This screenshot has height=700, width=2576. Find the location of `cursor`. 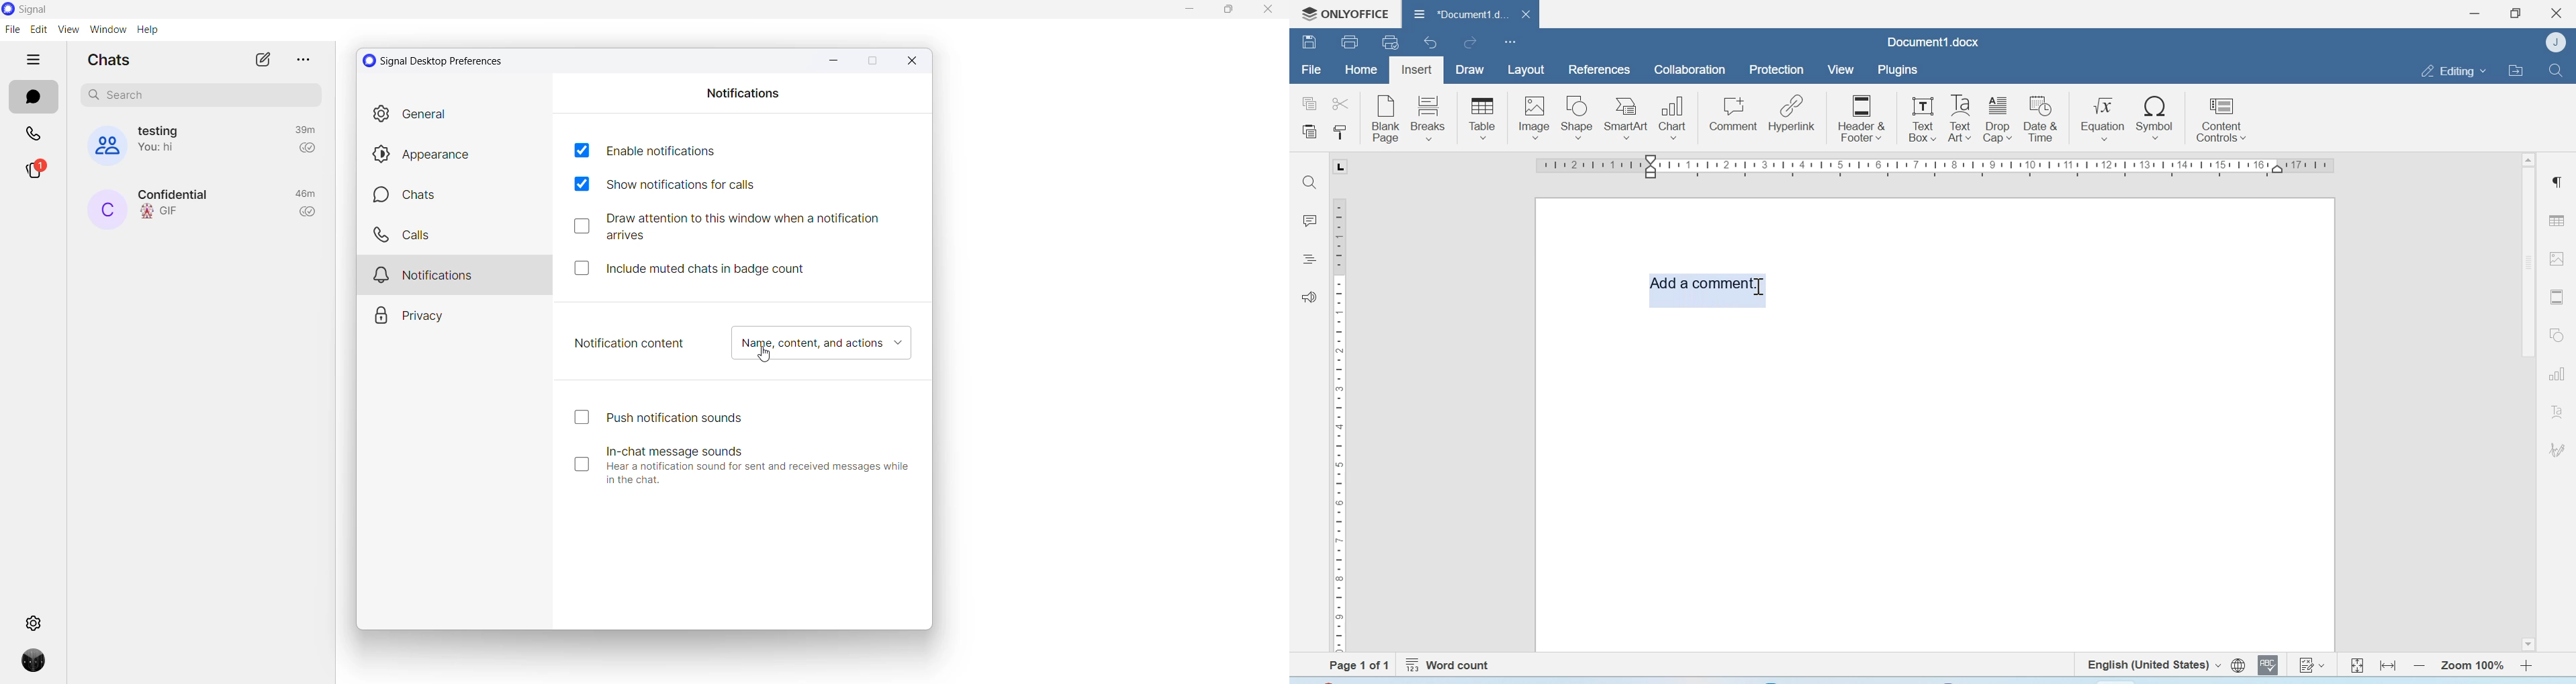

cursor is located at coordinates (768, 359).